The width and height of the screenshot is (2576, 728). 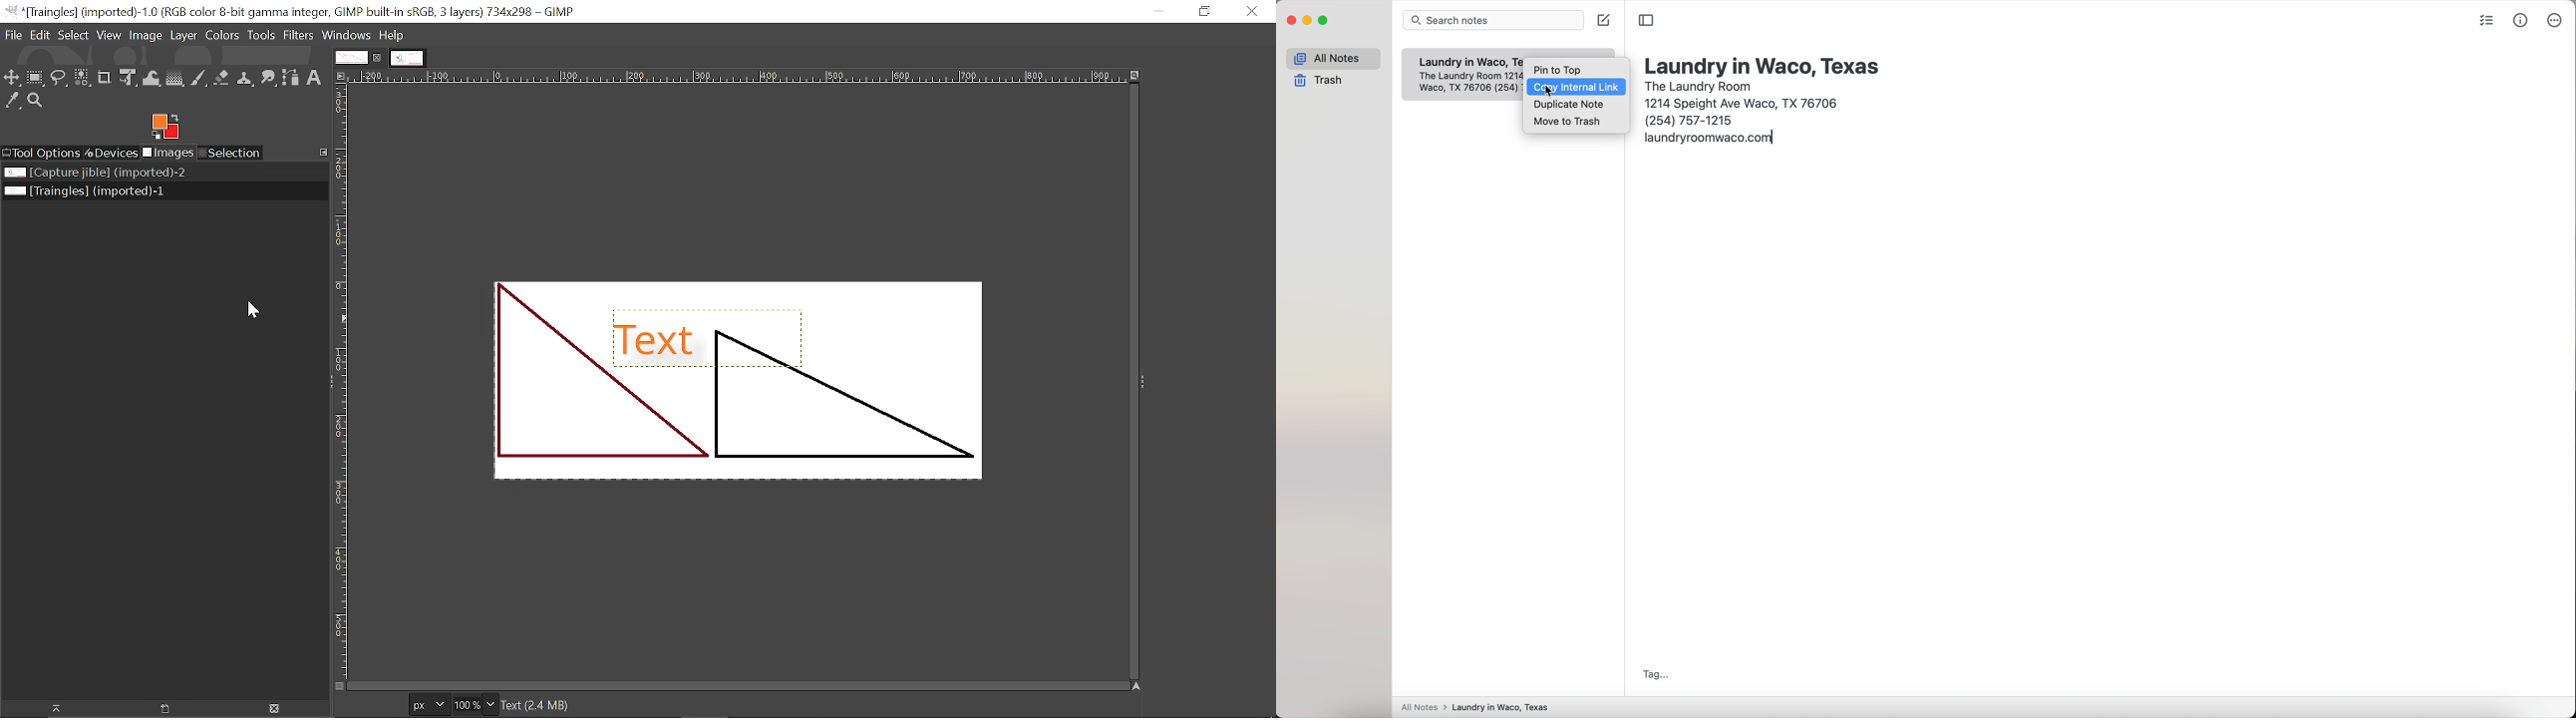 I want to click on more options, so click(x=2554, y=21).